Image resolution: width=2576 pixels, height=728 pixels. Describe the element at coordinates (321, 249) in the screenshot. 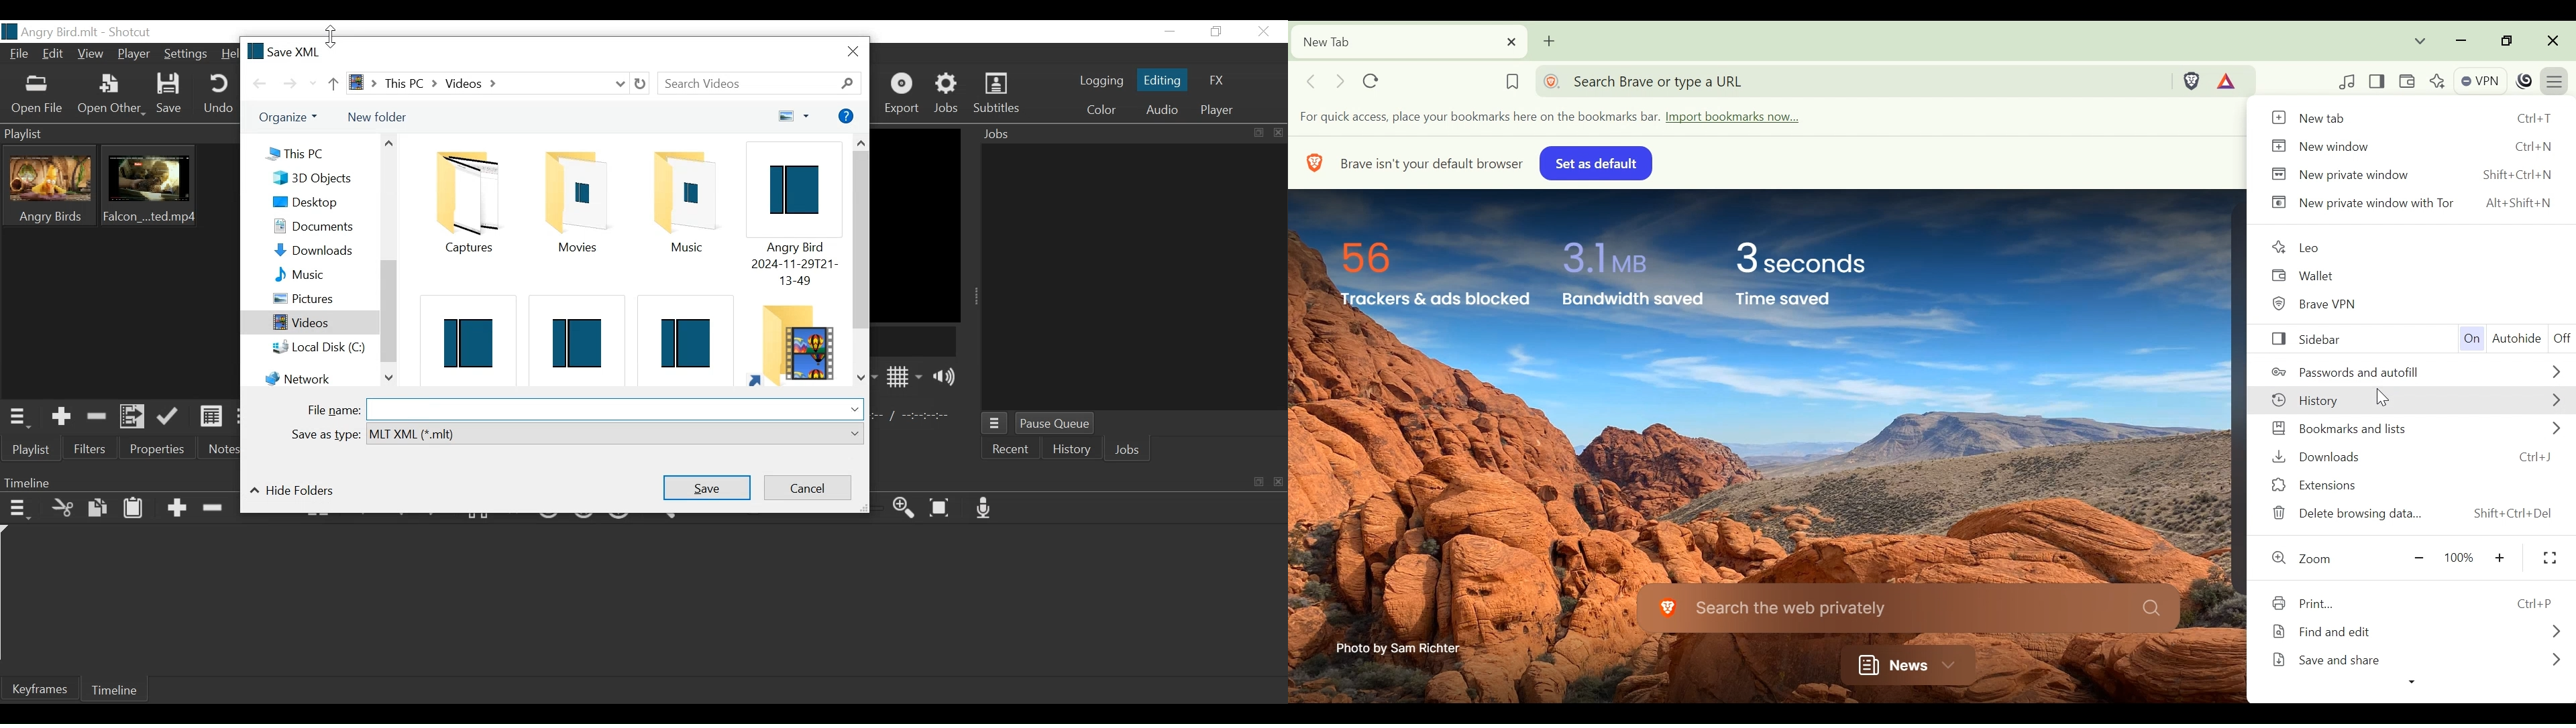

I see `Downloads` at that location.